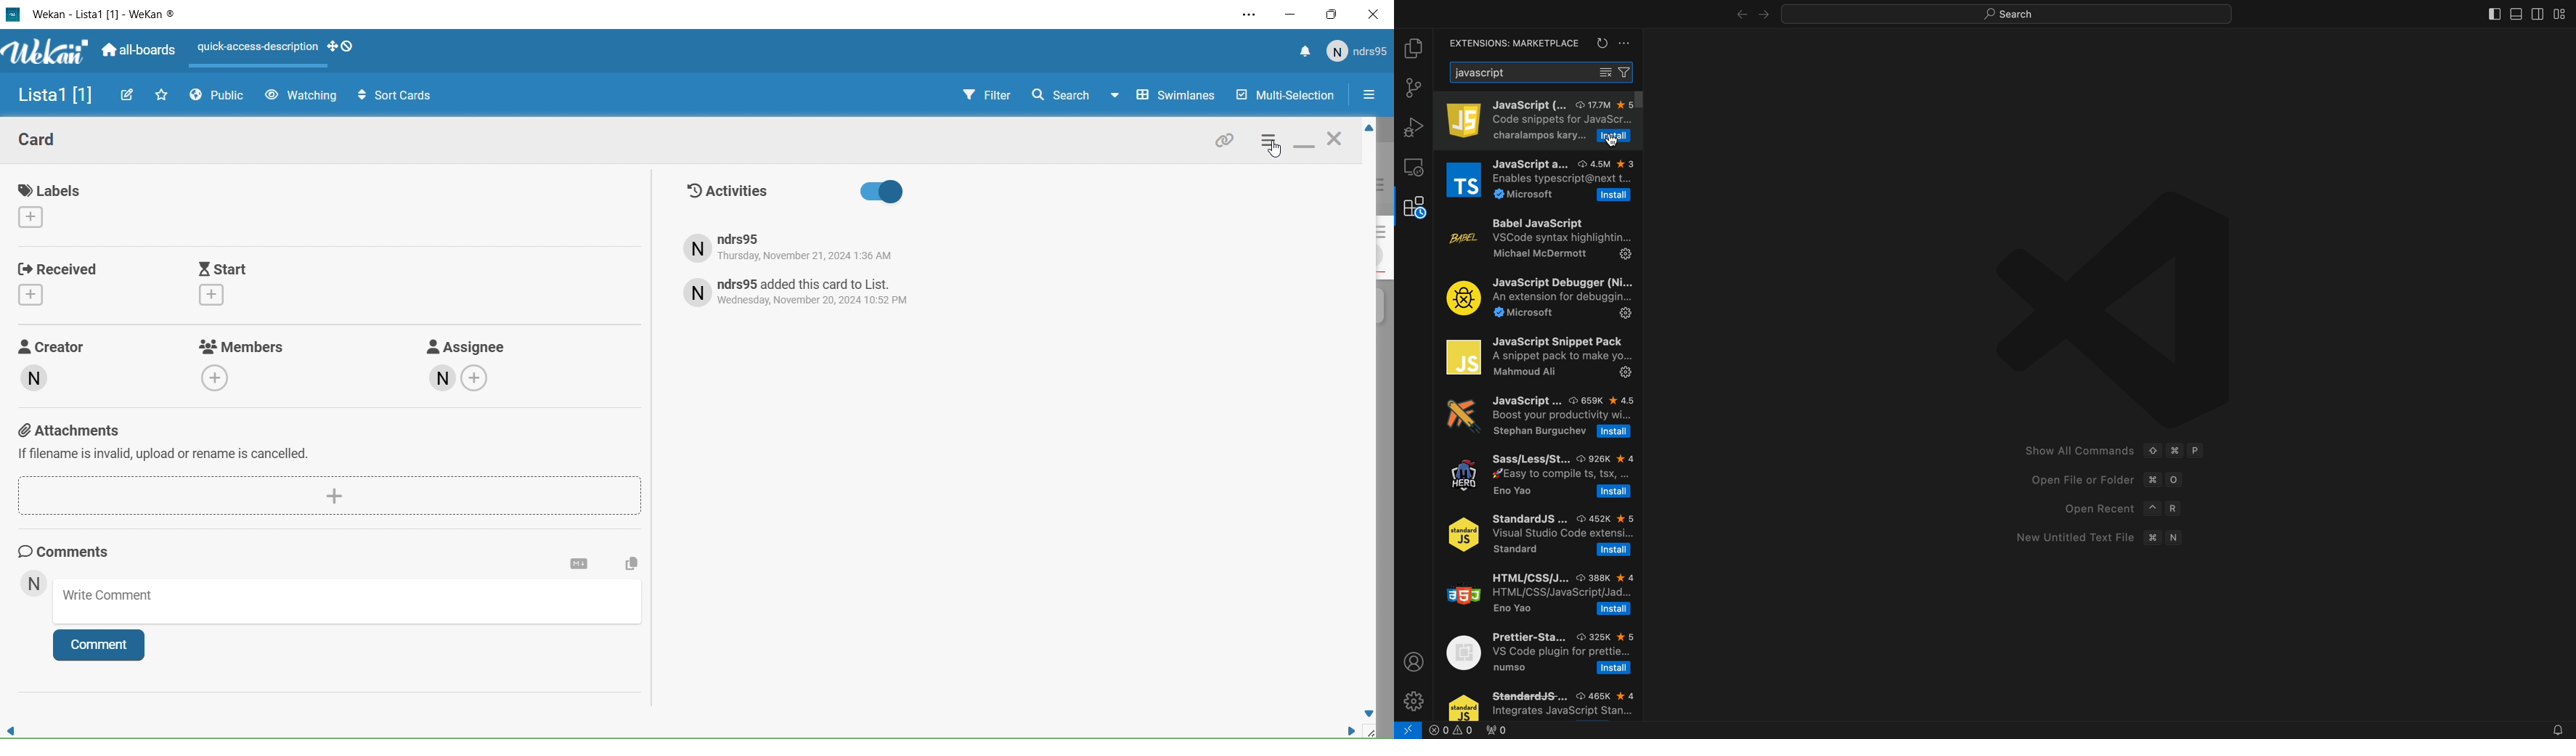  Describe the element at coordinates (1274, 151) in the screenshot. I see `cursor` at that location.